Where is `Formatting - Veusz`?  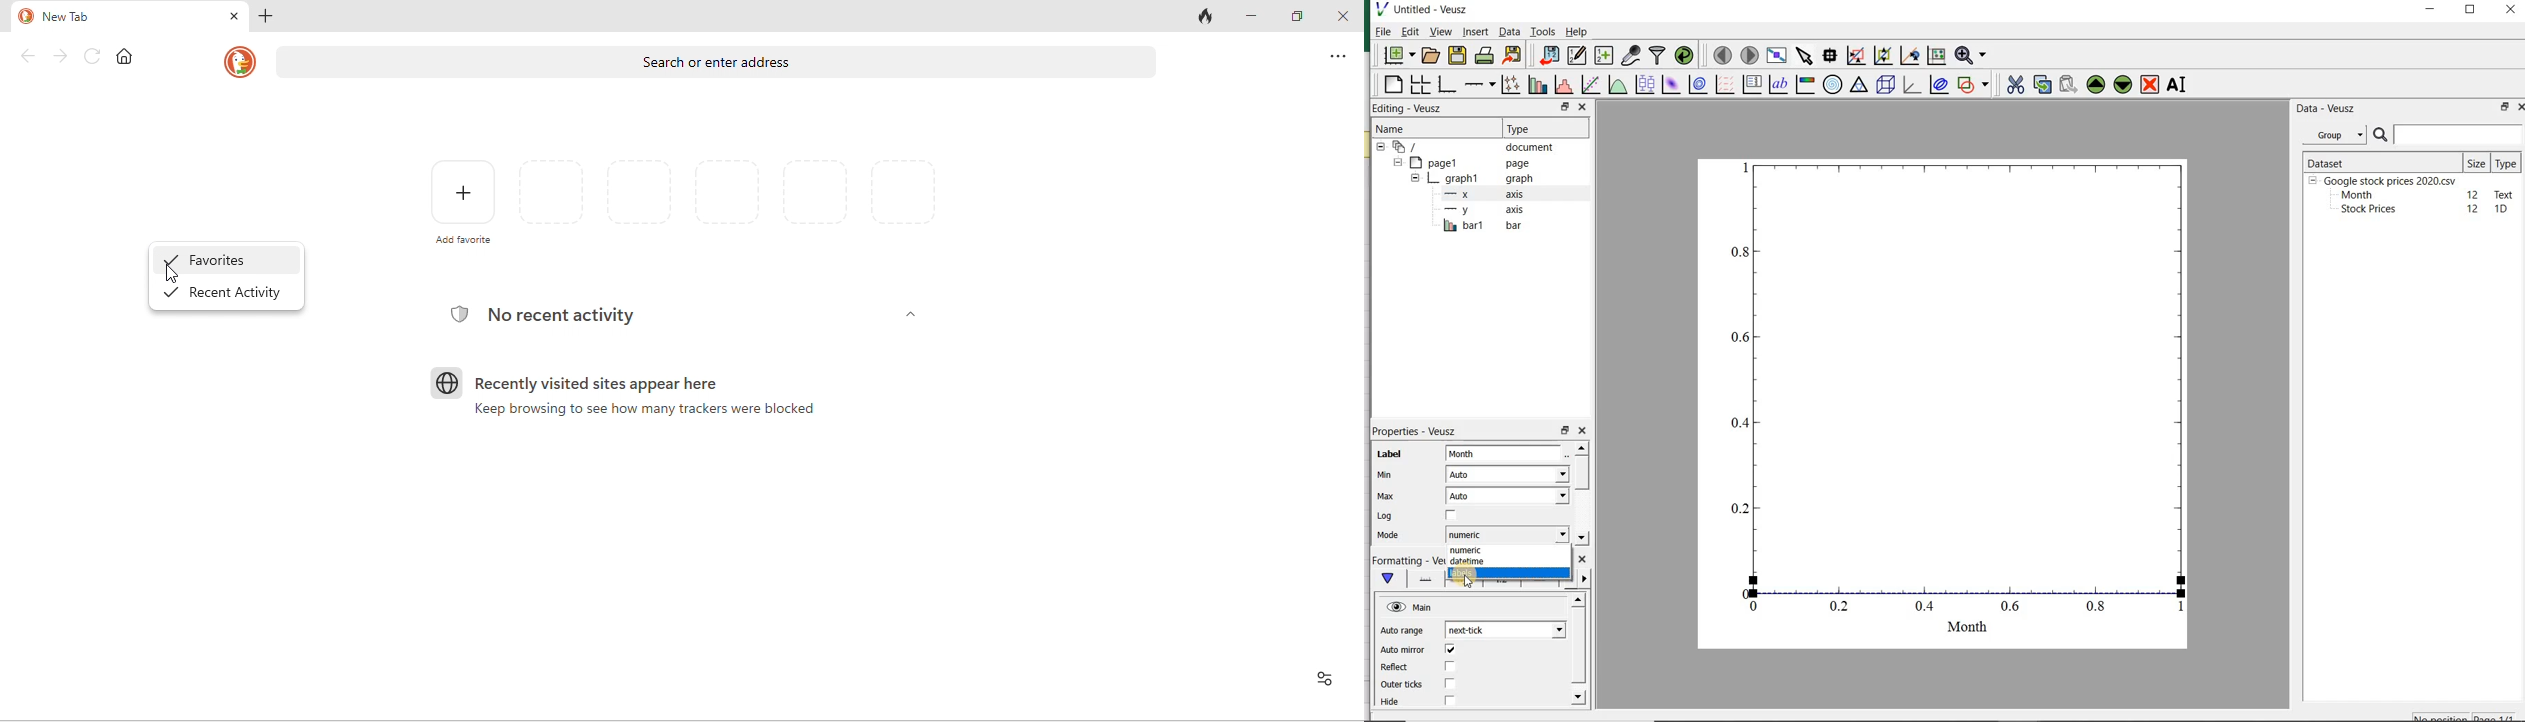
Formatting - Veusz is located at coordinates (1408, 559).